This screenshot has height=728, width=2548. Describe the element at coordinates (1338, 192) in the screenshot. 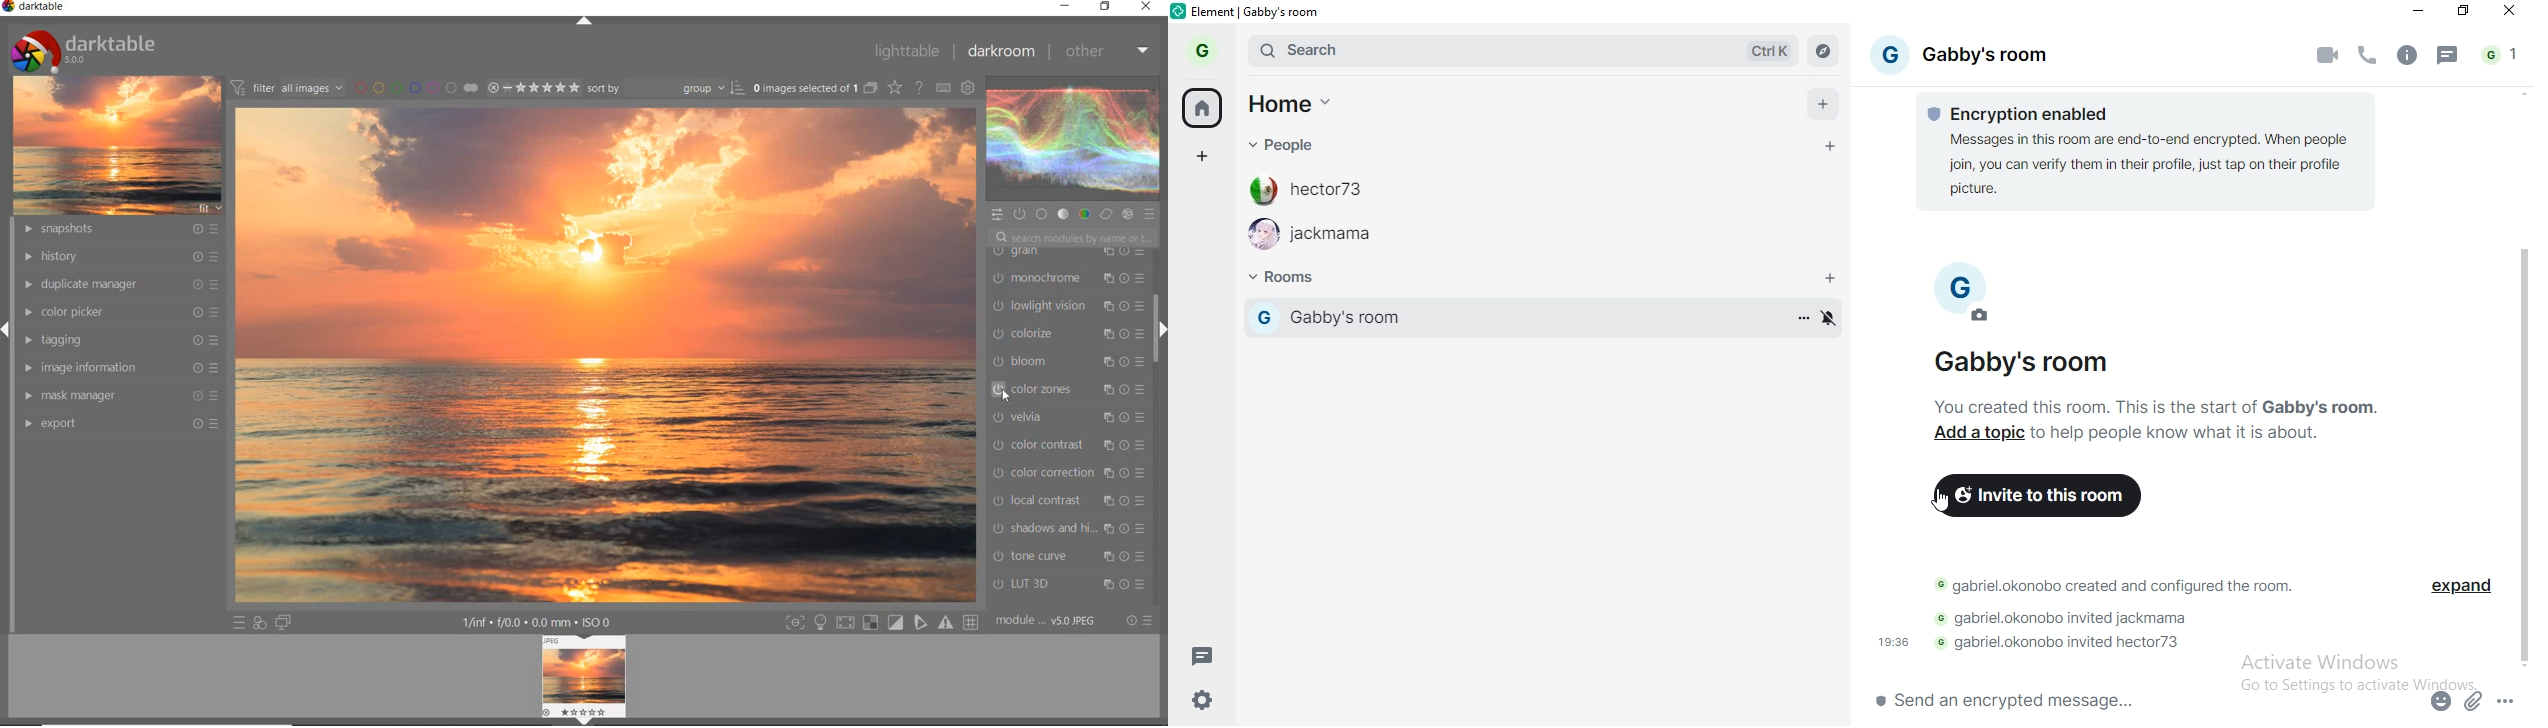

I see `hecor73` at that location.